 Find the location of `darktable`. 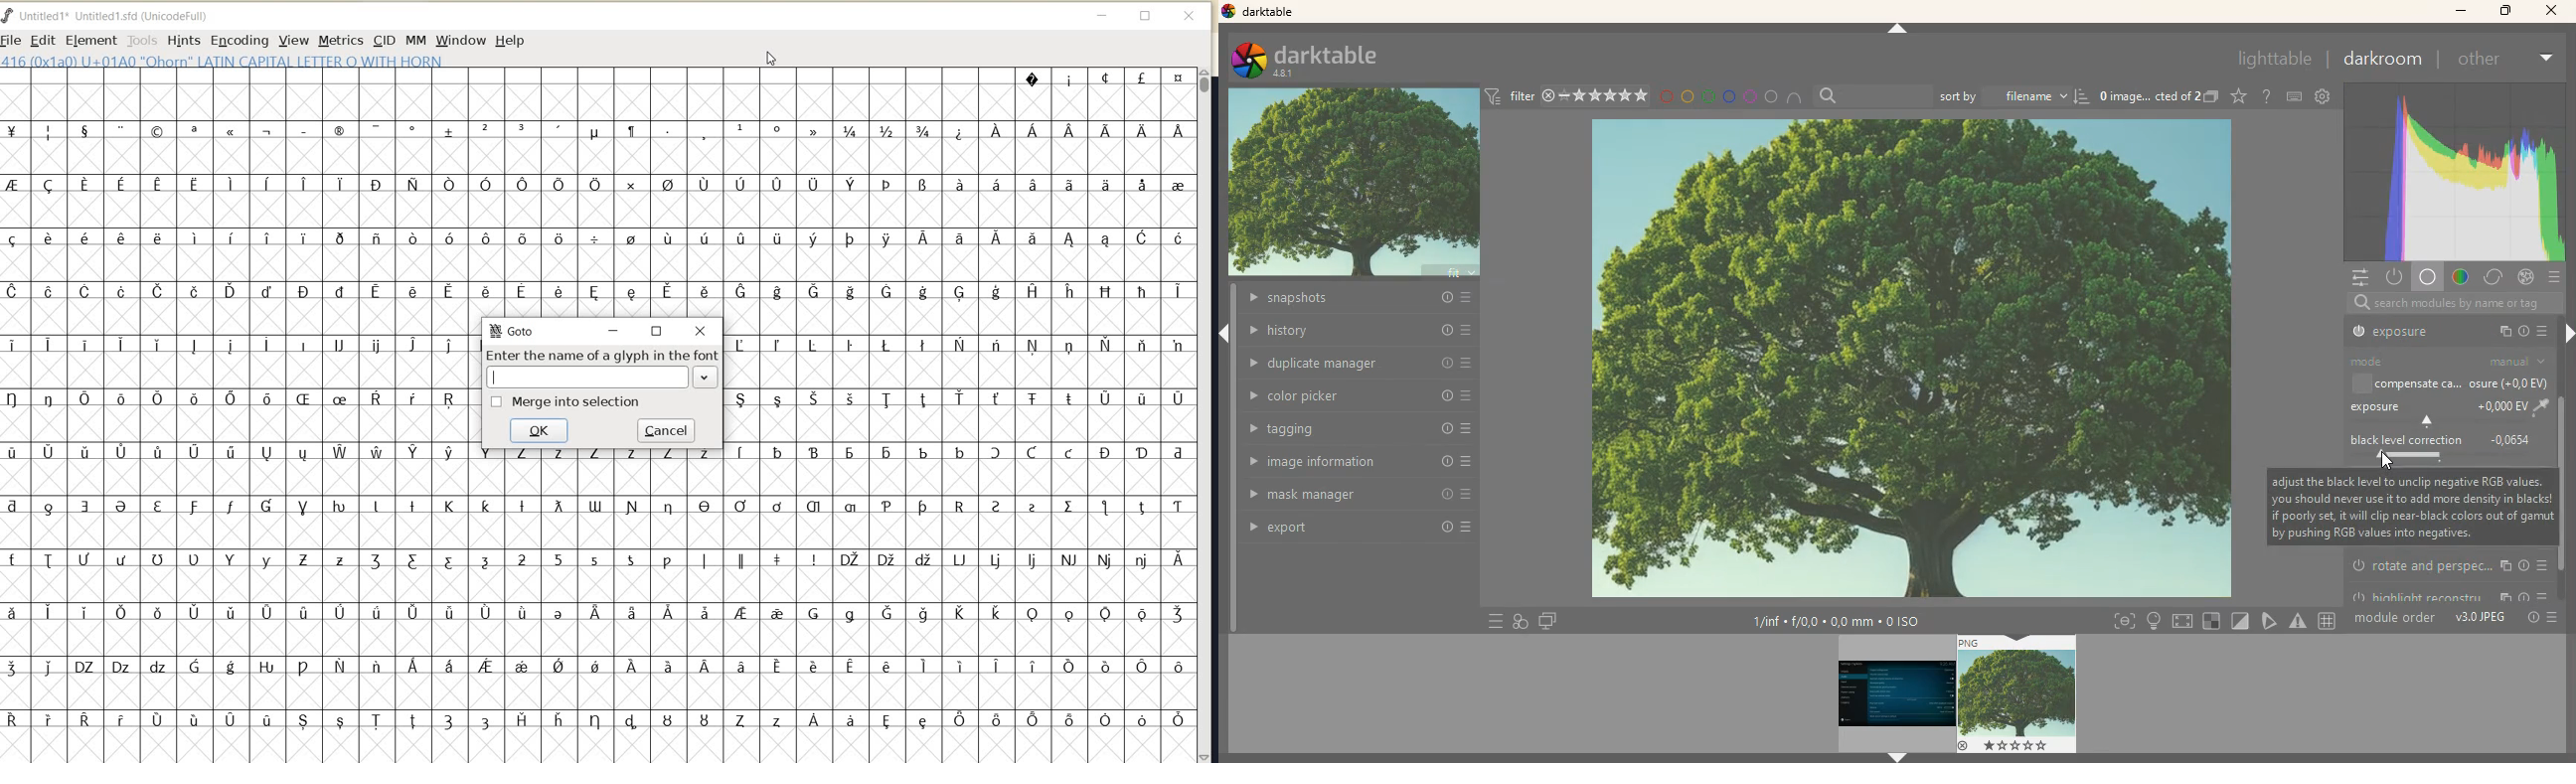

darktable is located at coordinates (1316, 60).